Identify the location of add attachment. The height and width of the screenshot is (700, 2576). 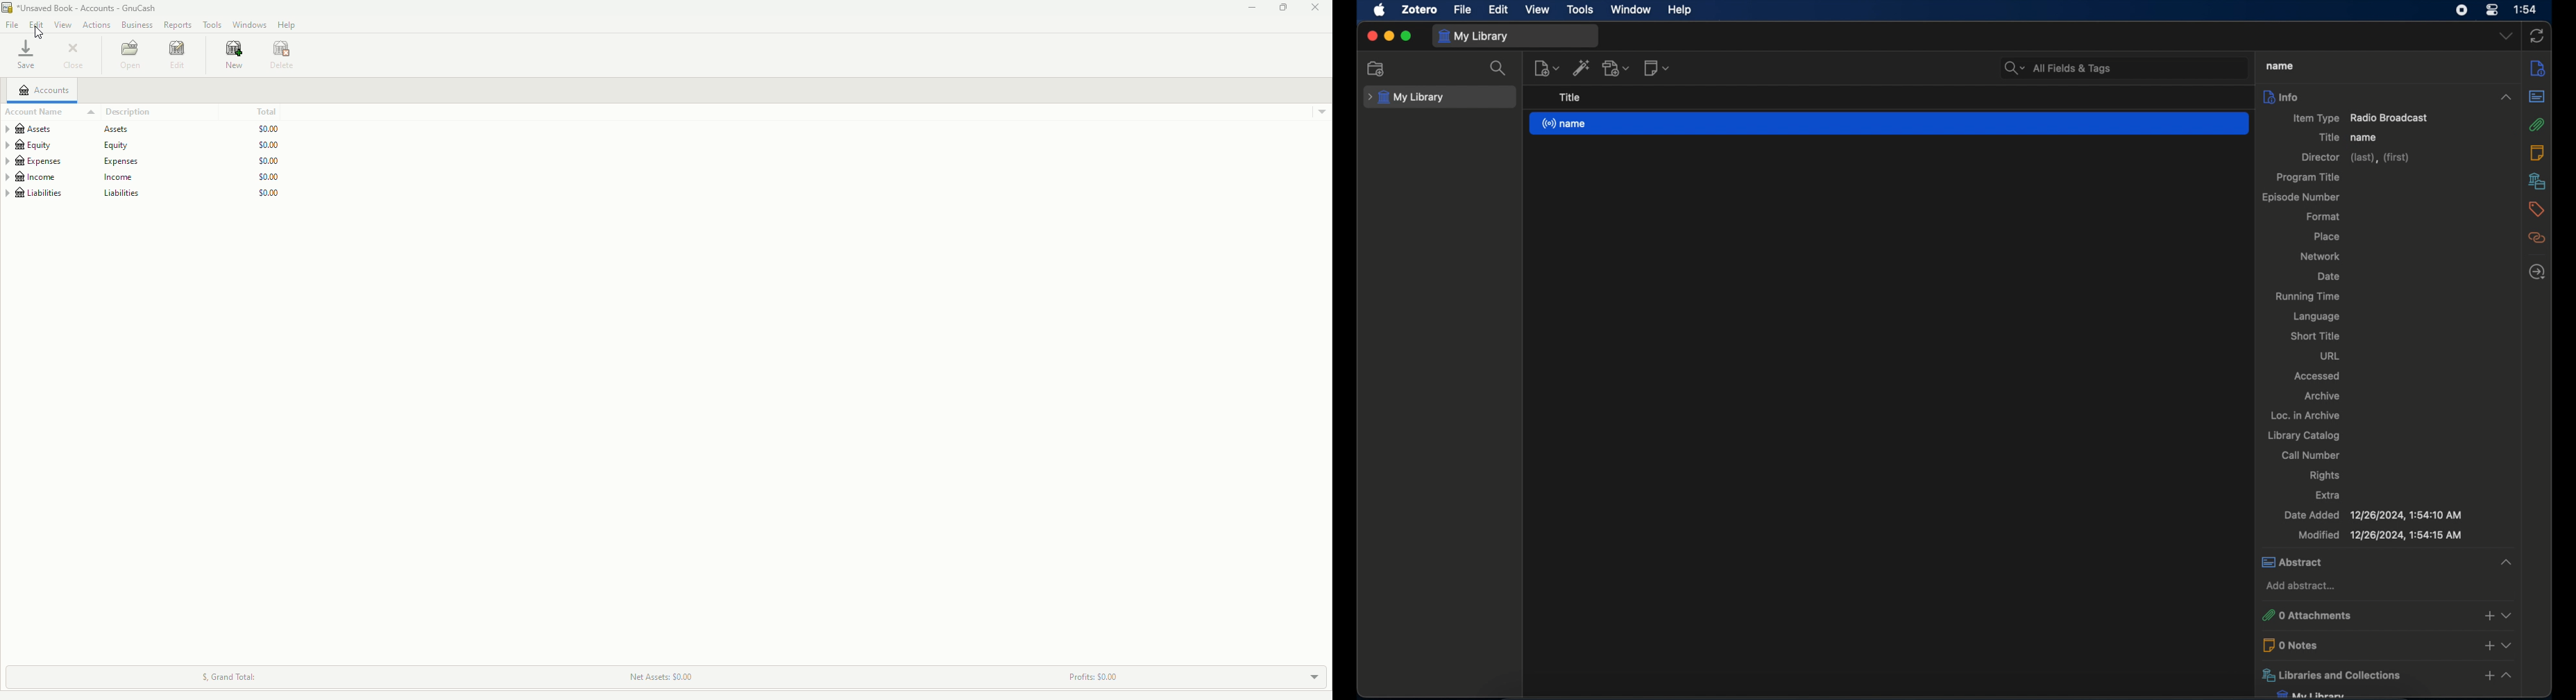
(1616, 67).